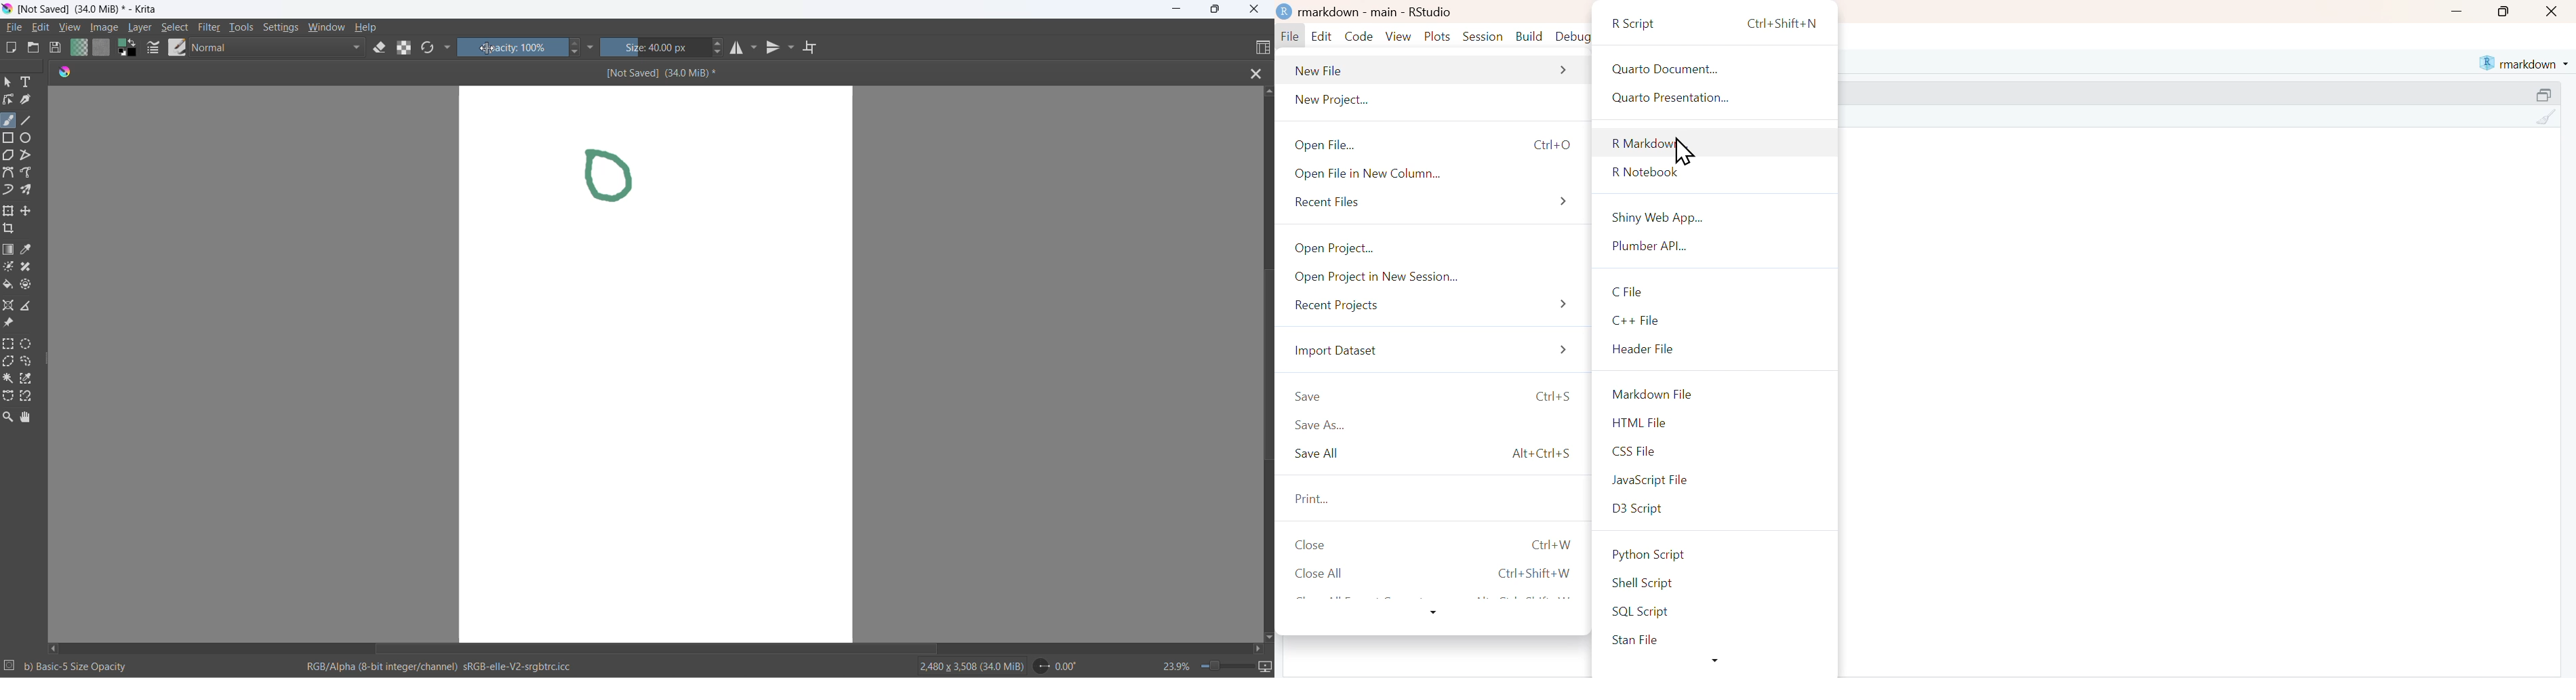 The width and height of the screenshot is (2576, 700). Describe the element at coordinates (34, 120) in the screenshot. I see `line tool` at that location.